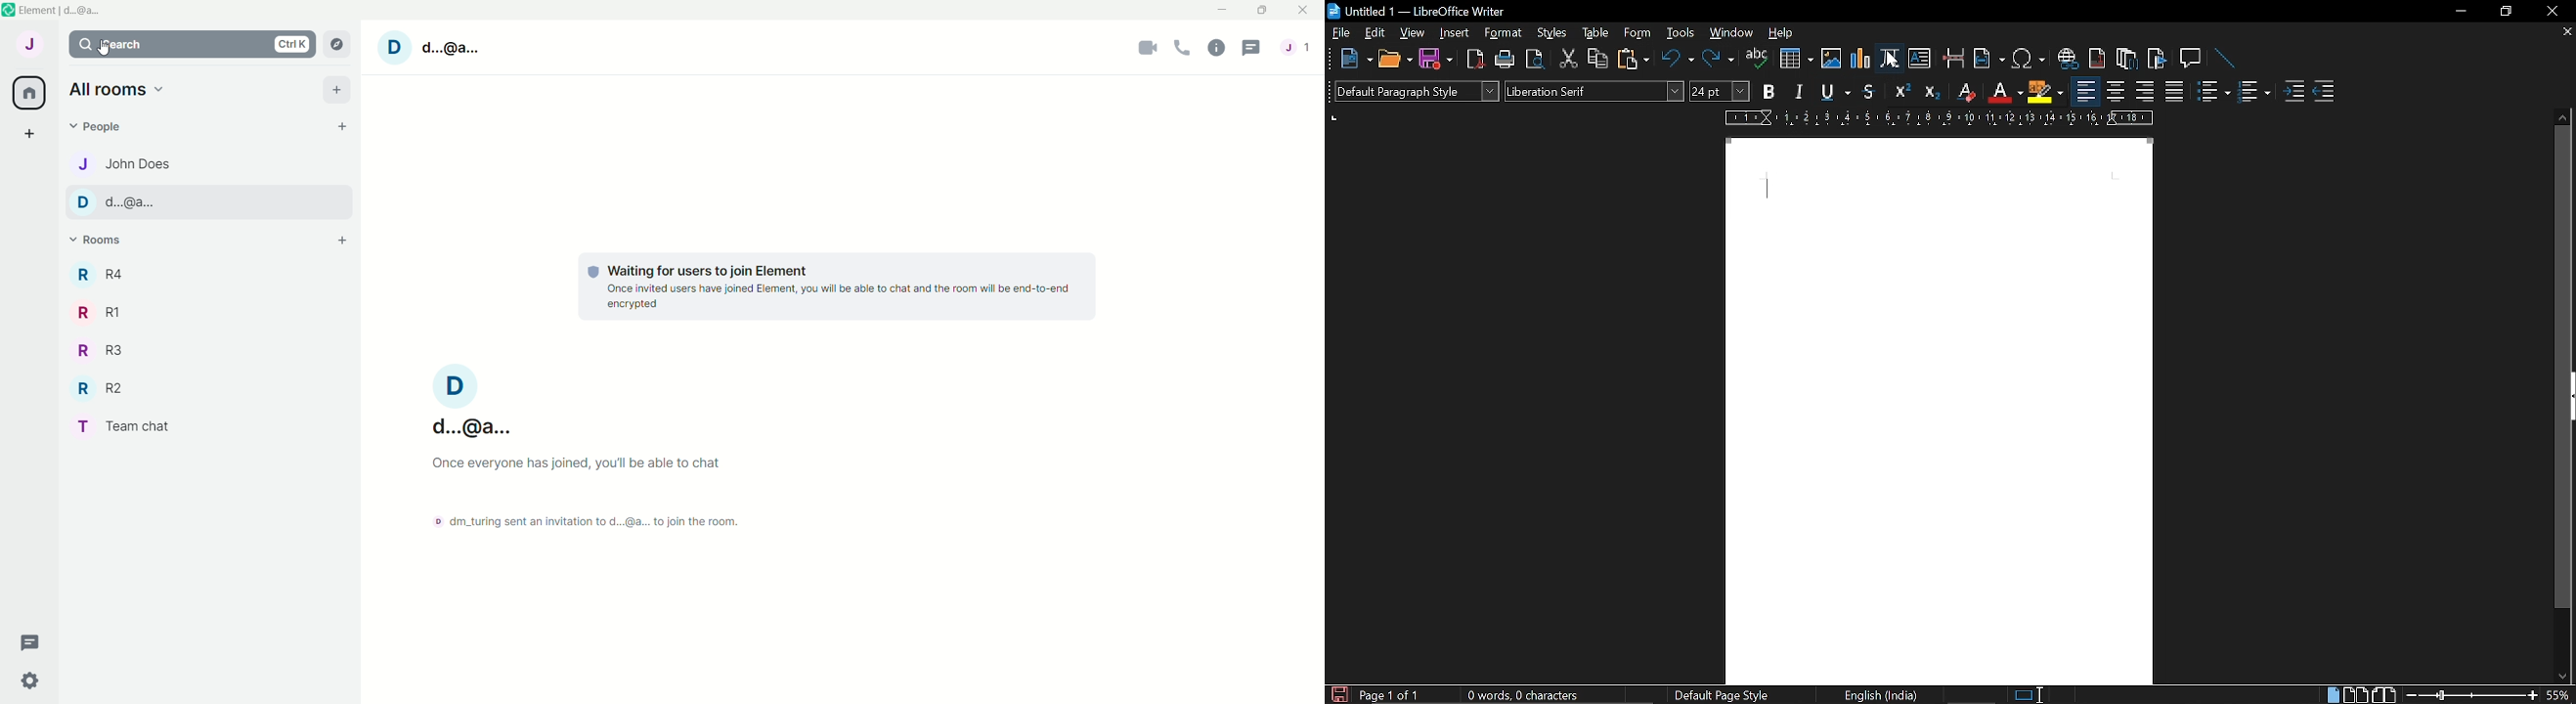  I want to click on edit, so click(1375, 33).